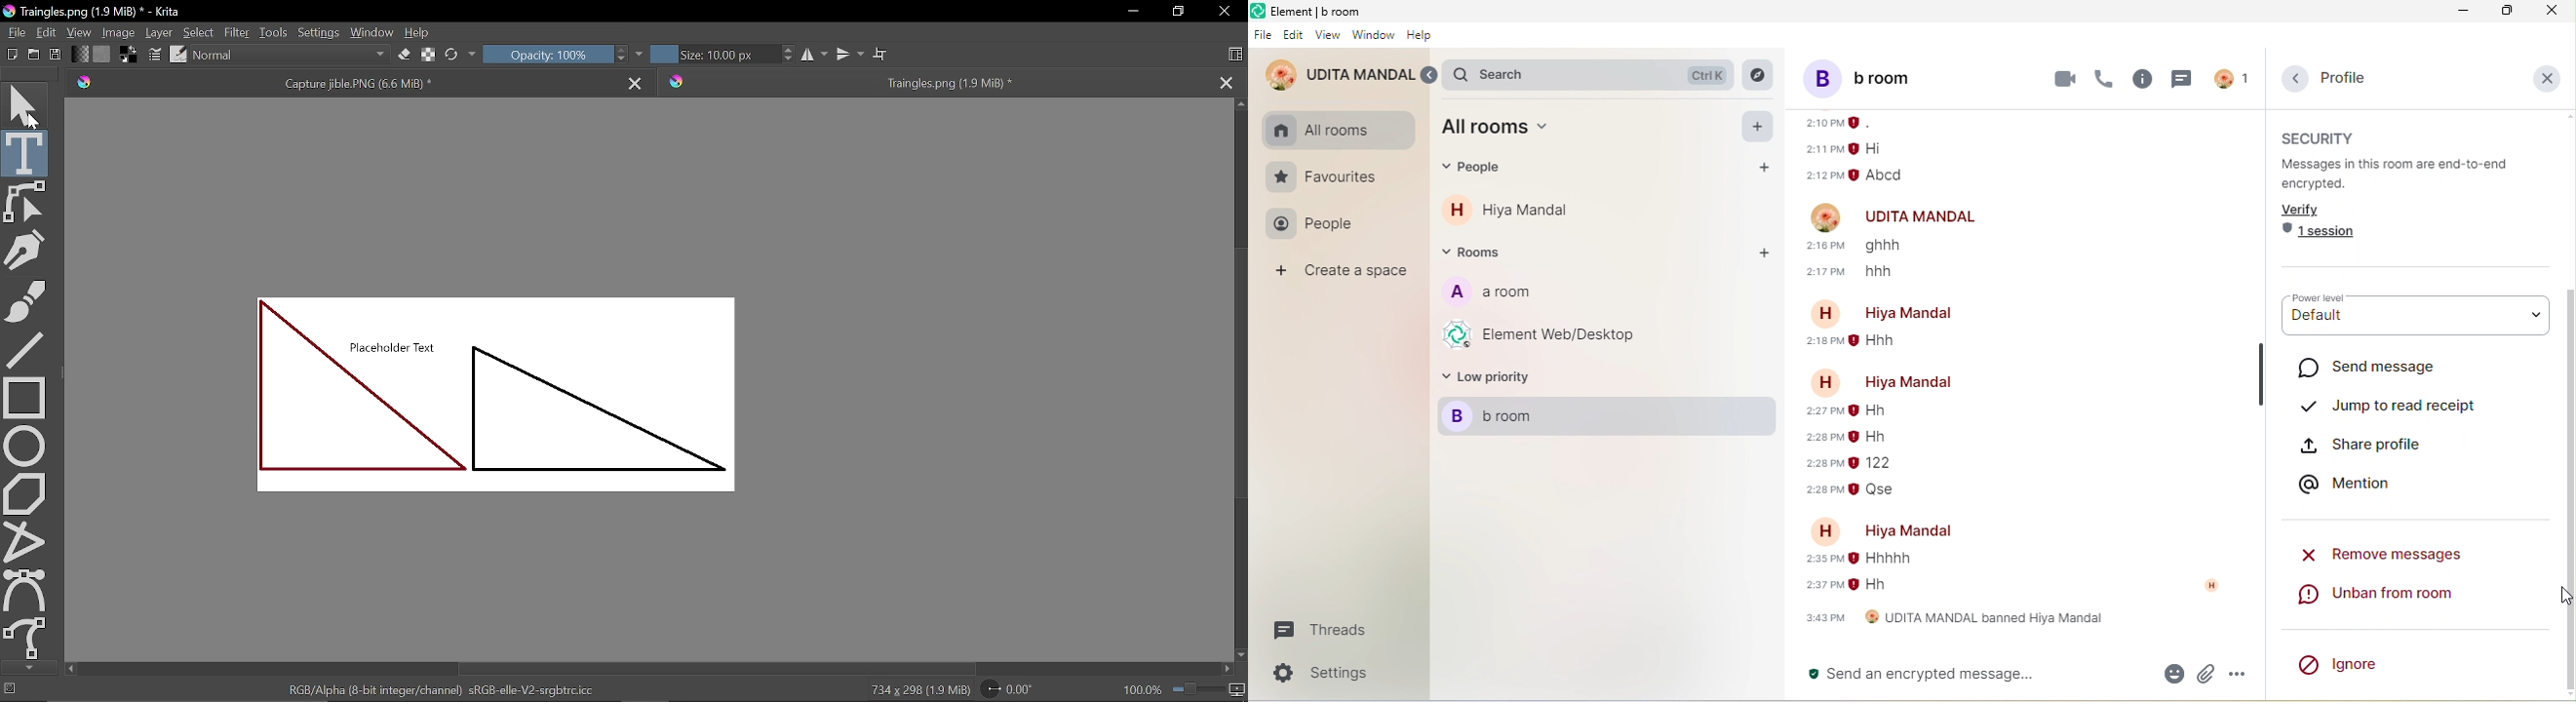 The width and height of the screenshot is (2576, 728). What do you see at coordinates (2562, 596) in the screenshot?
I see `cursor movement on move up` at bounding box center [2562, 596].